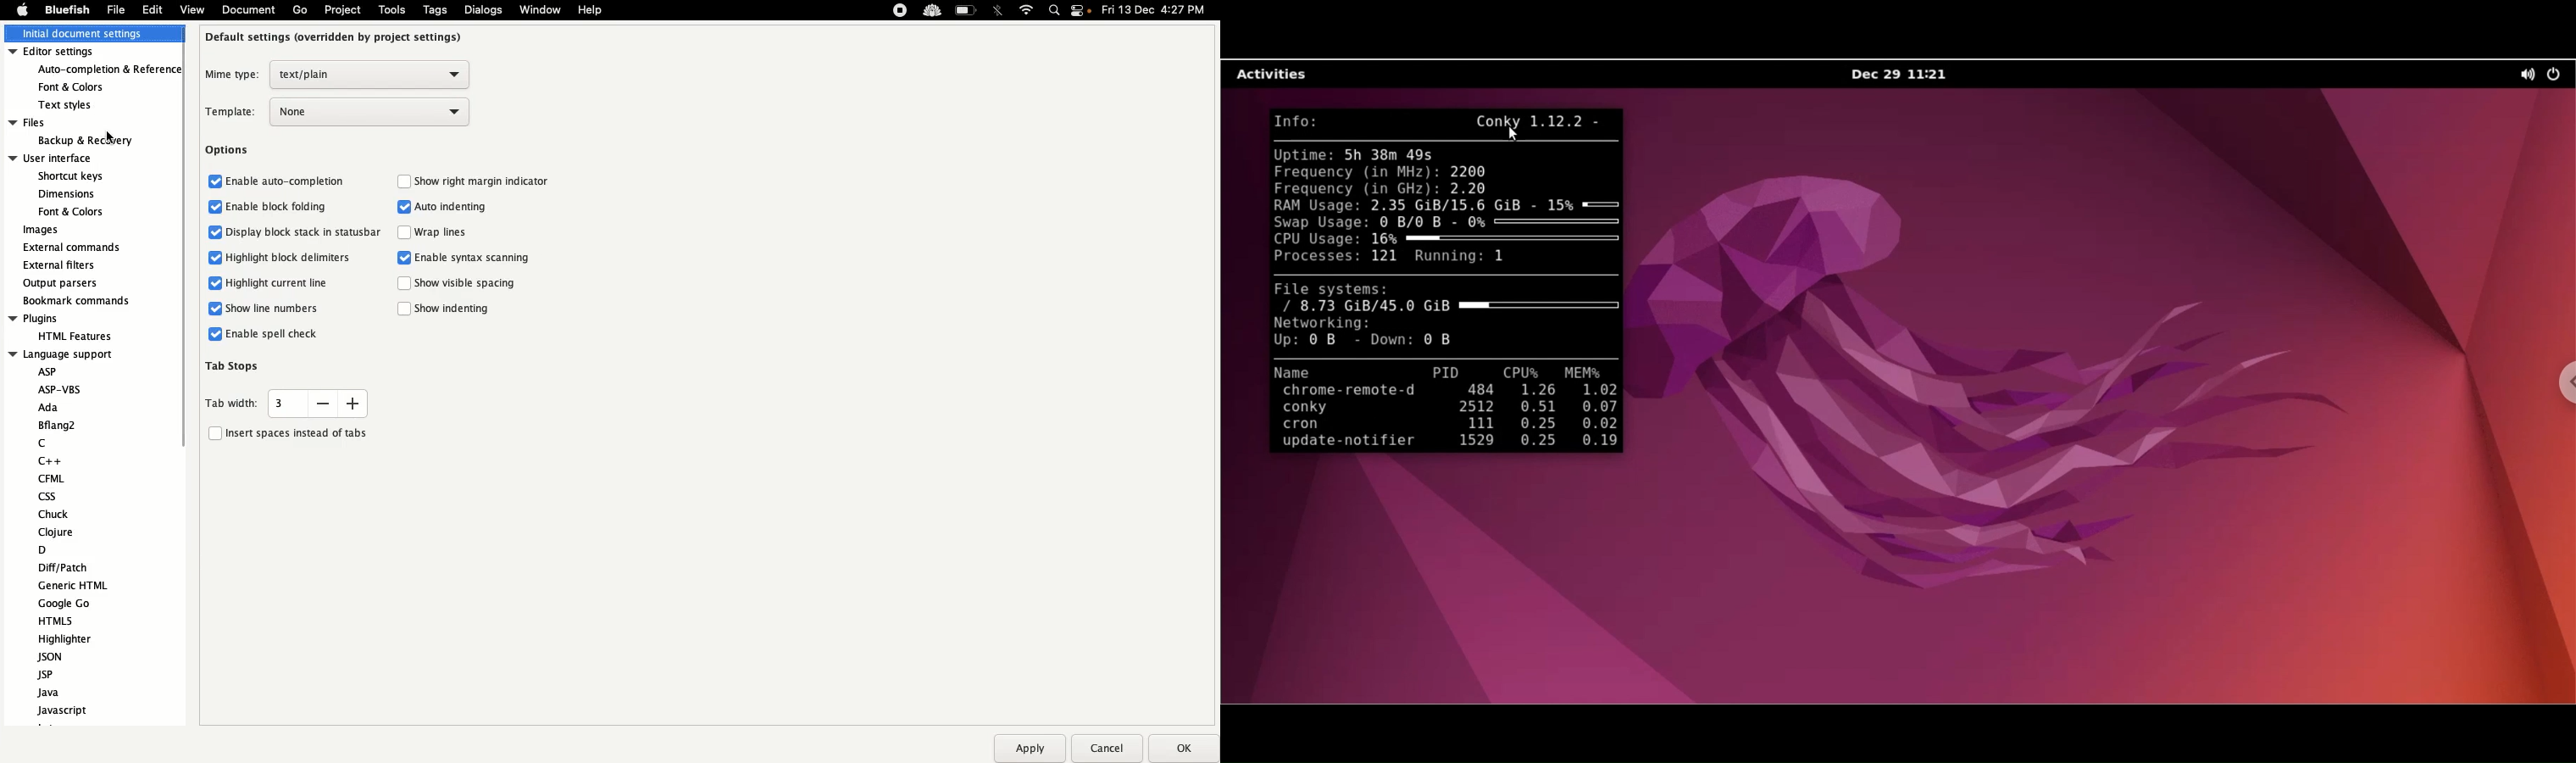 The height and width of the screenshot is (784, 2576). What do you see at coordinates (270, 207) in the screenshot?
I see `Enable block folding` at bounding box center [270, 207].